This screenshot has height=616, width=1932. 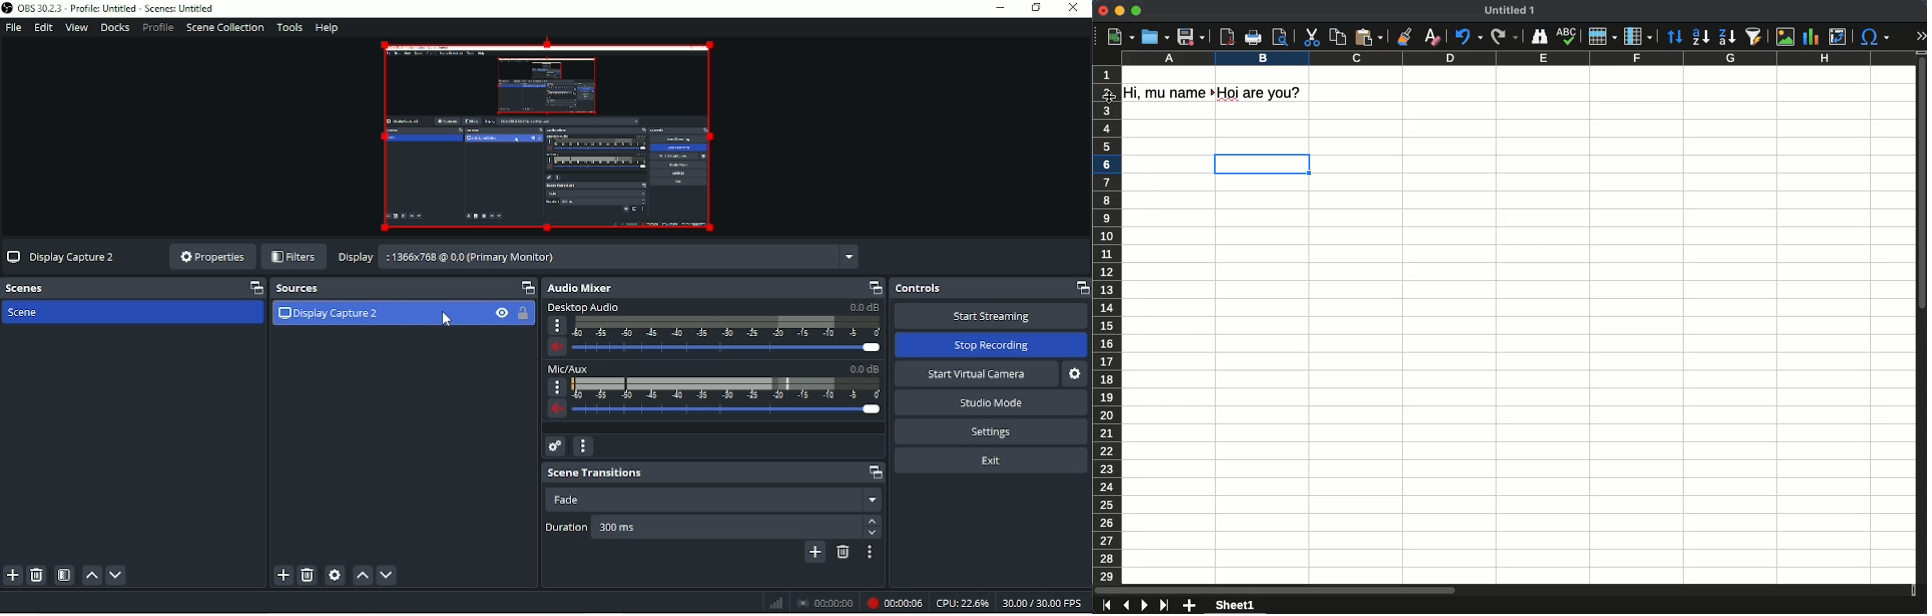 What do you see at coordinates (990, 460) in the screenshot?
I see `Exit` at bounding box center [990, 460].